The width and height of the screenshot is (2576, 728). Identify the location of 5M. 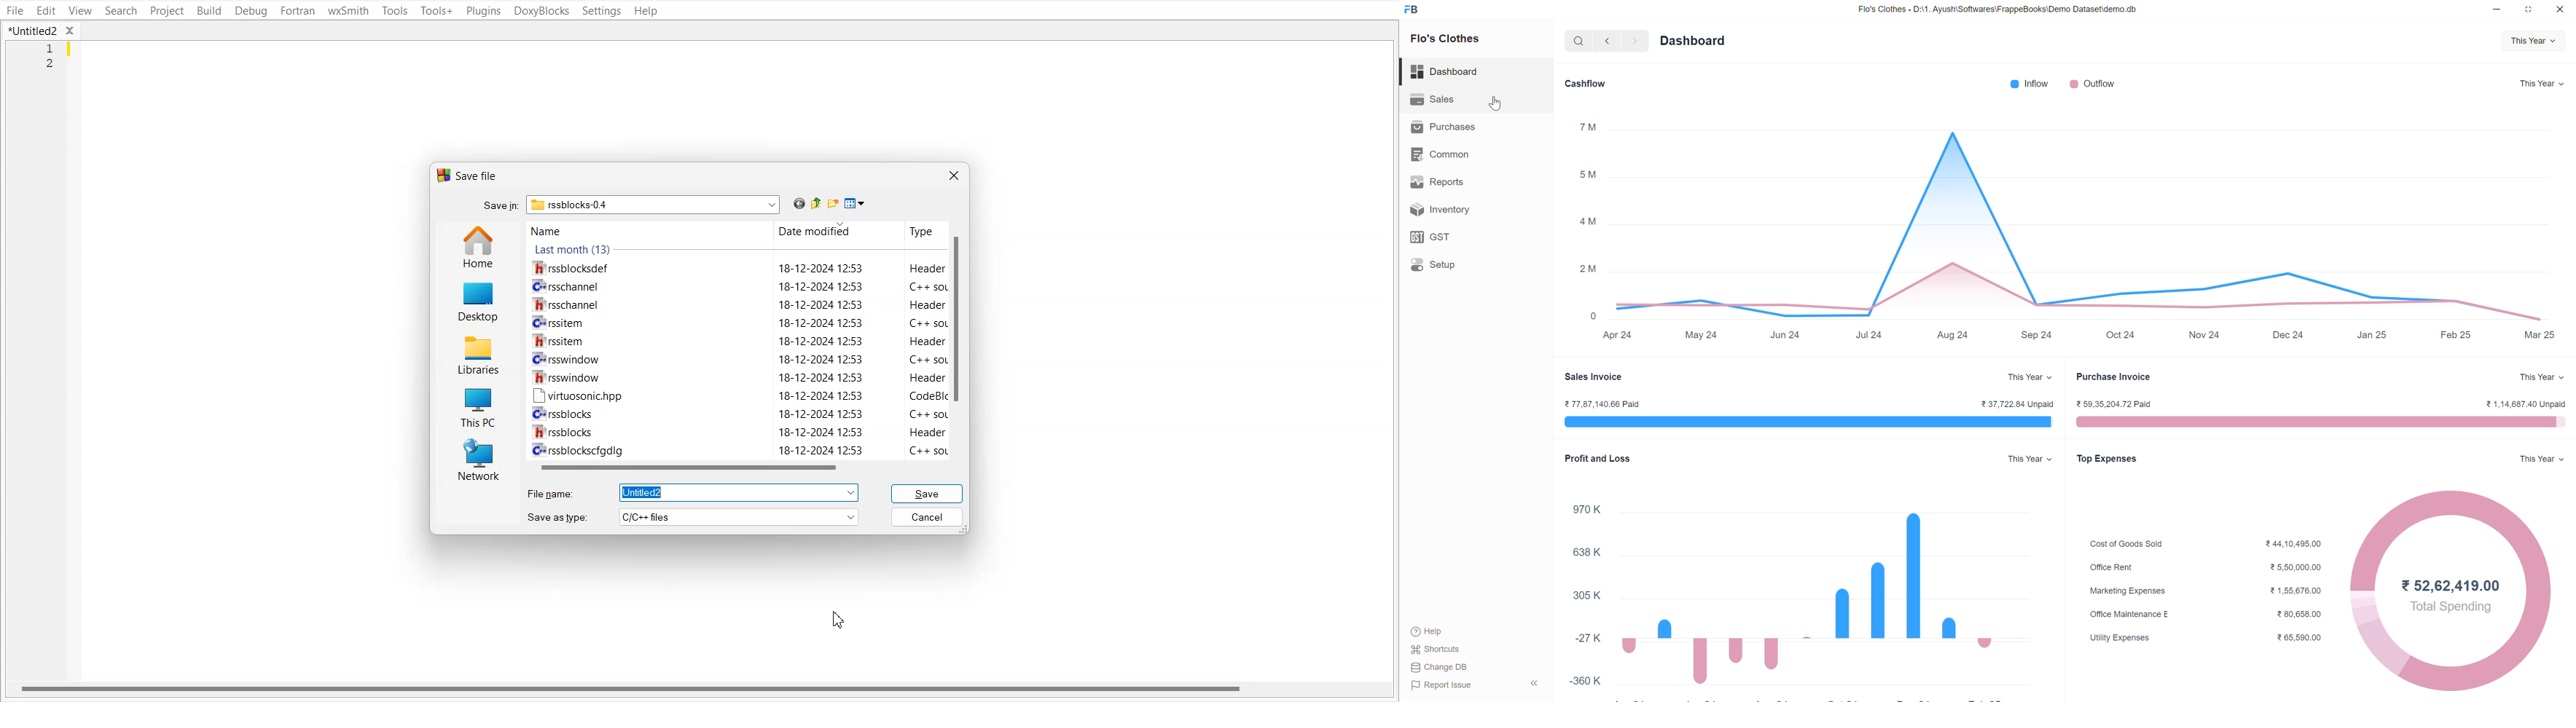
(1583, 174).